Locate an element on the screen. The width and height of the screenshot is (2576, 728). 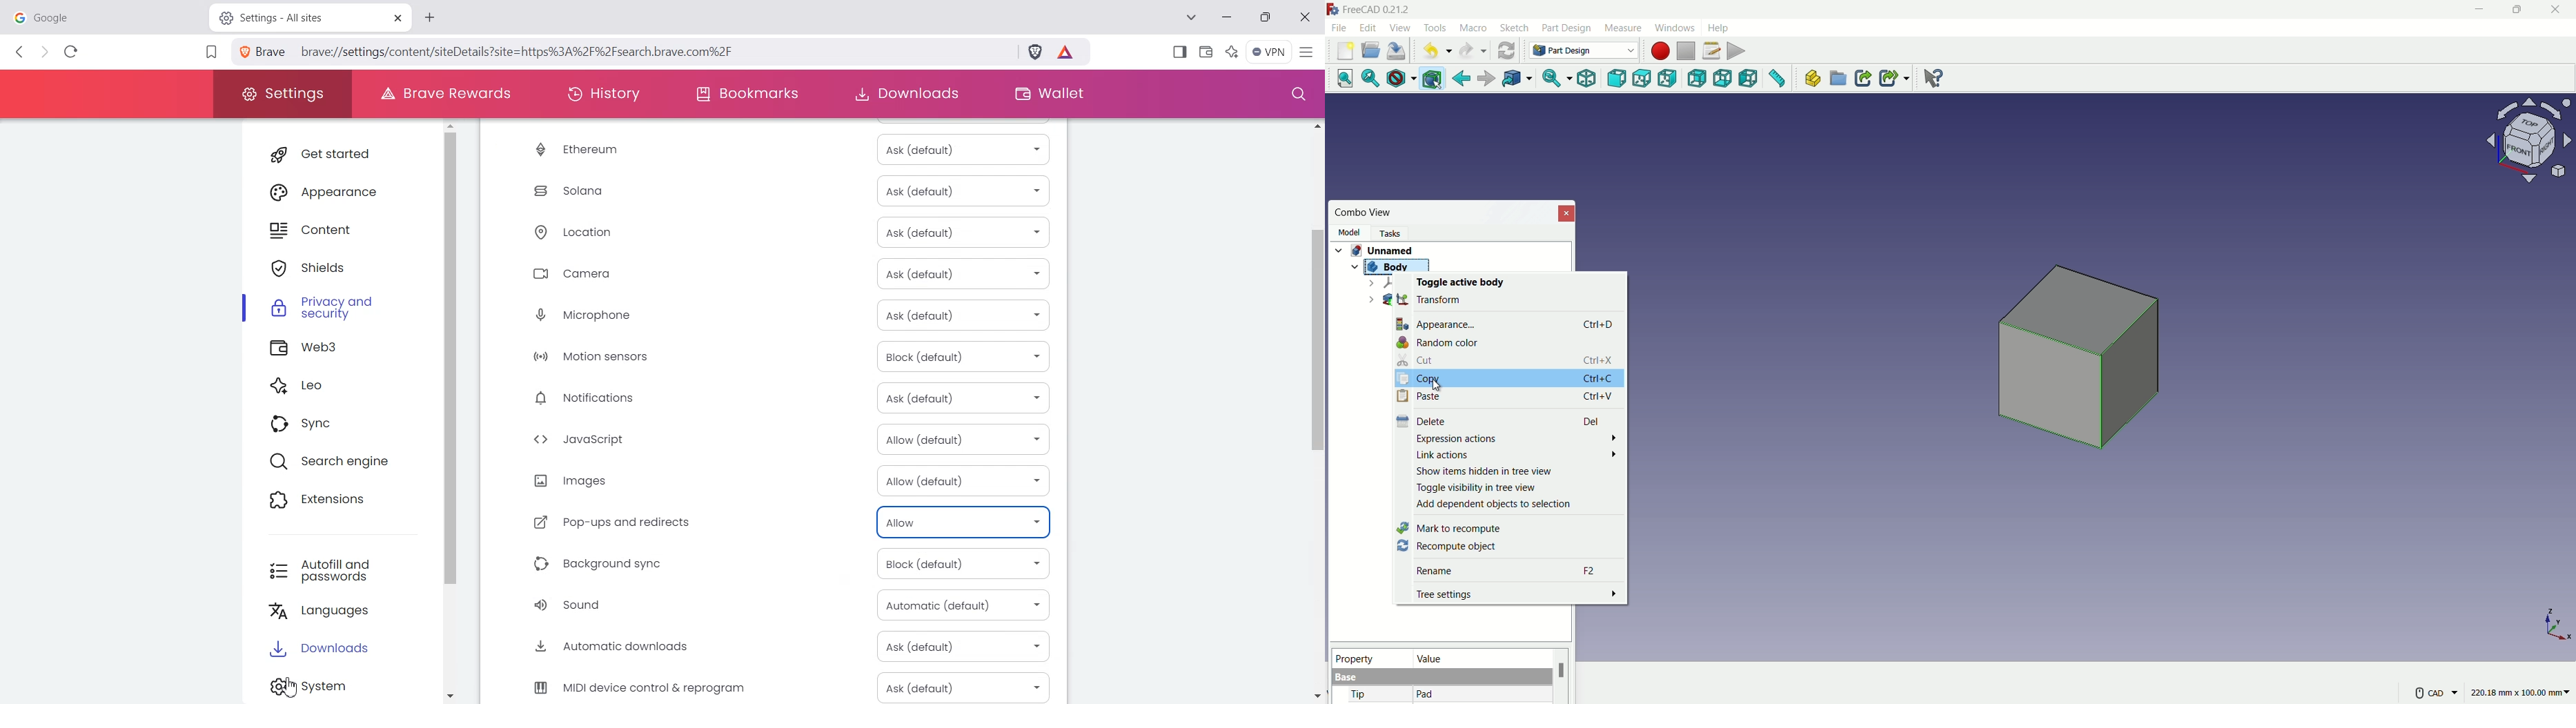
combo view is located at coordinates (1364, 213).